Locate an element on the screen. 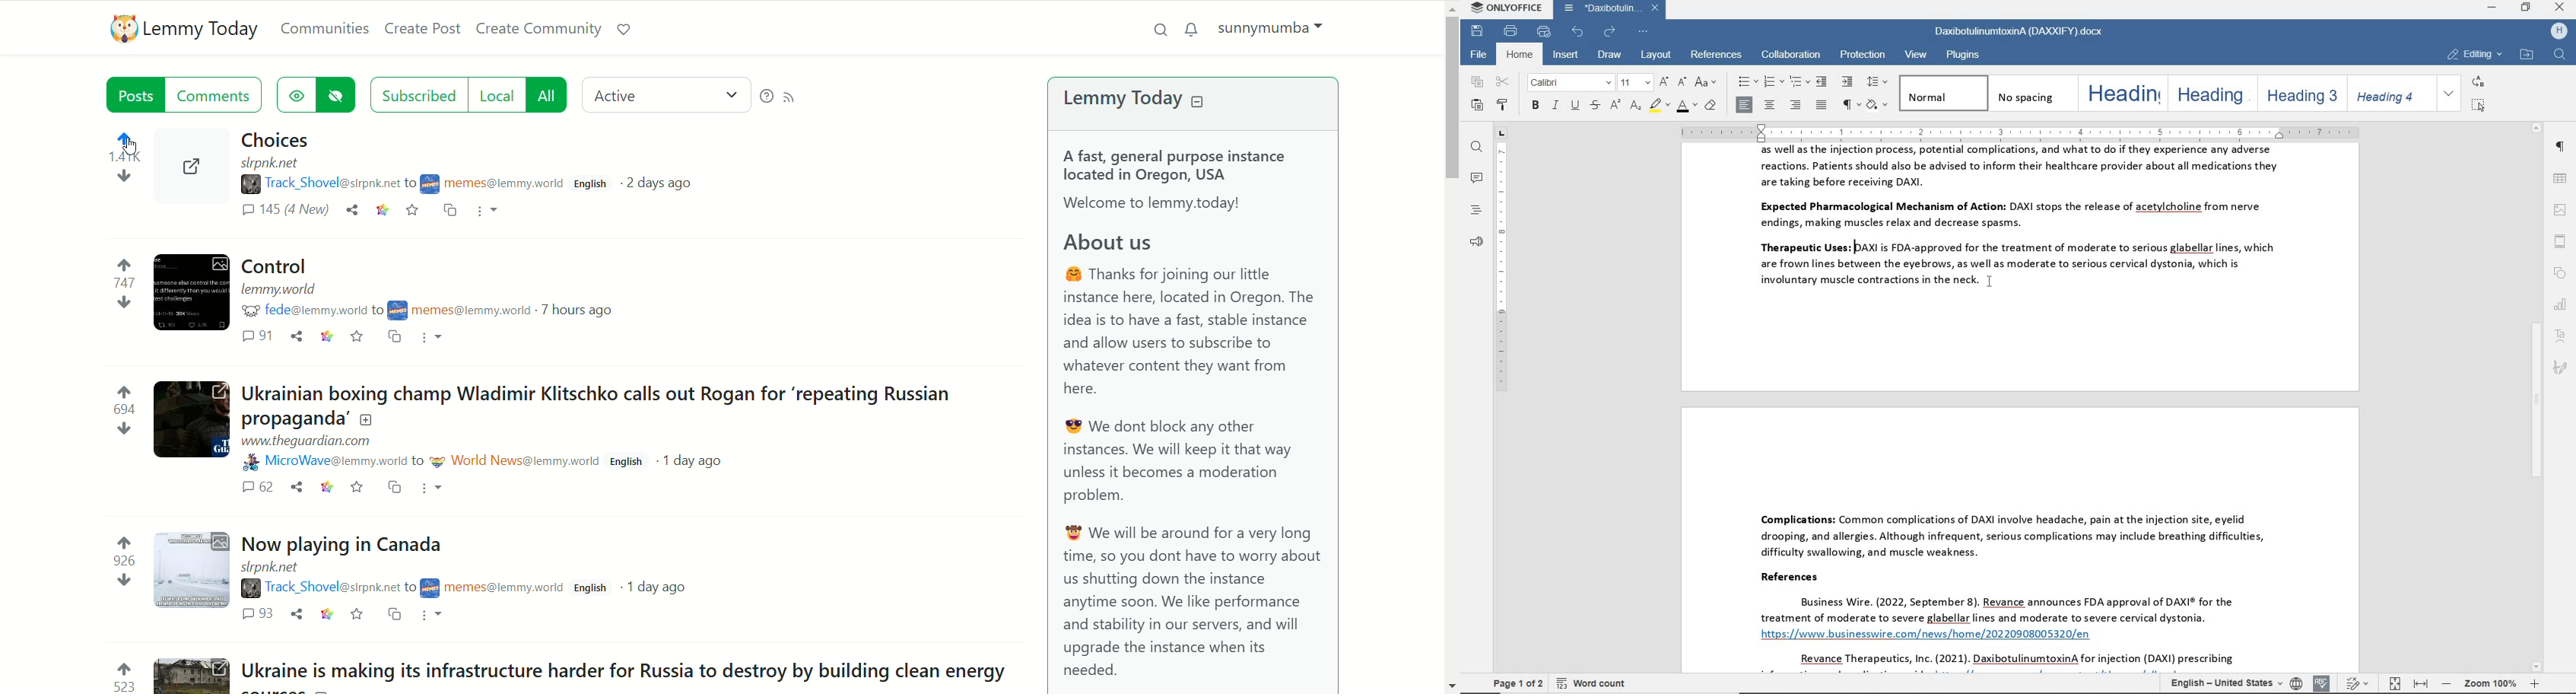  username is located at coordinates (332, 588).